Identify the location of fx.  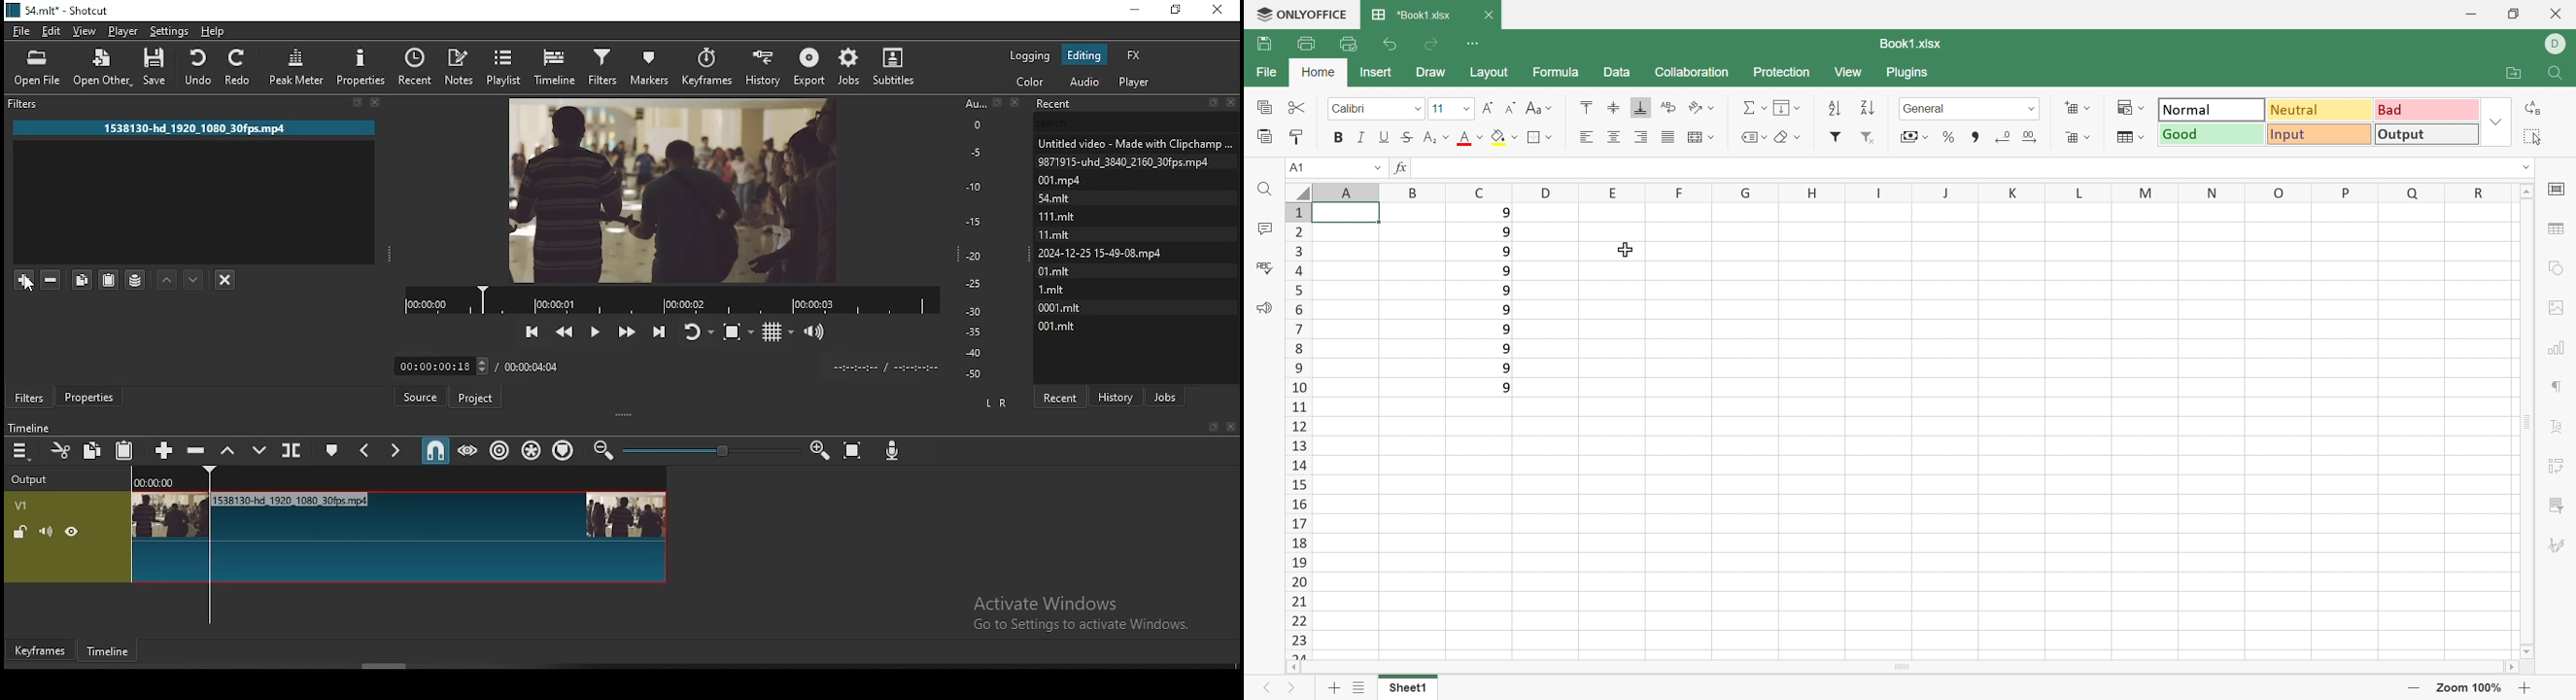
(1140, 54).